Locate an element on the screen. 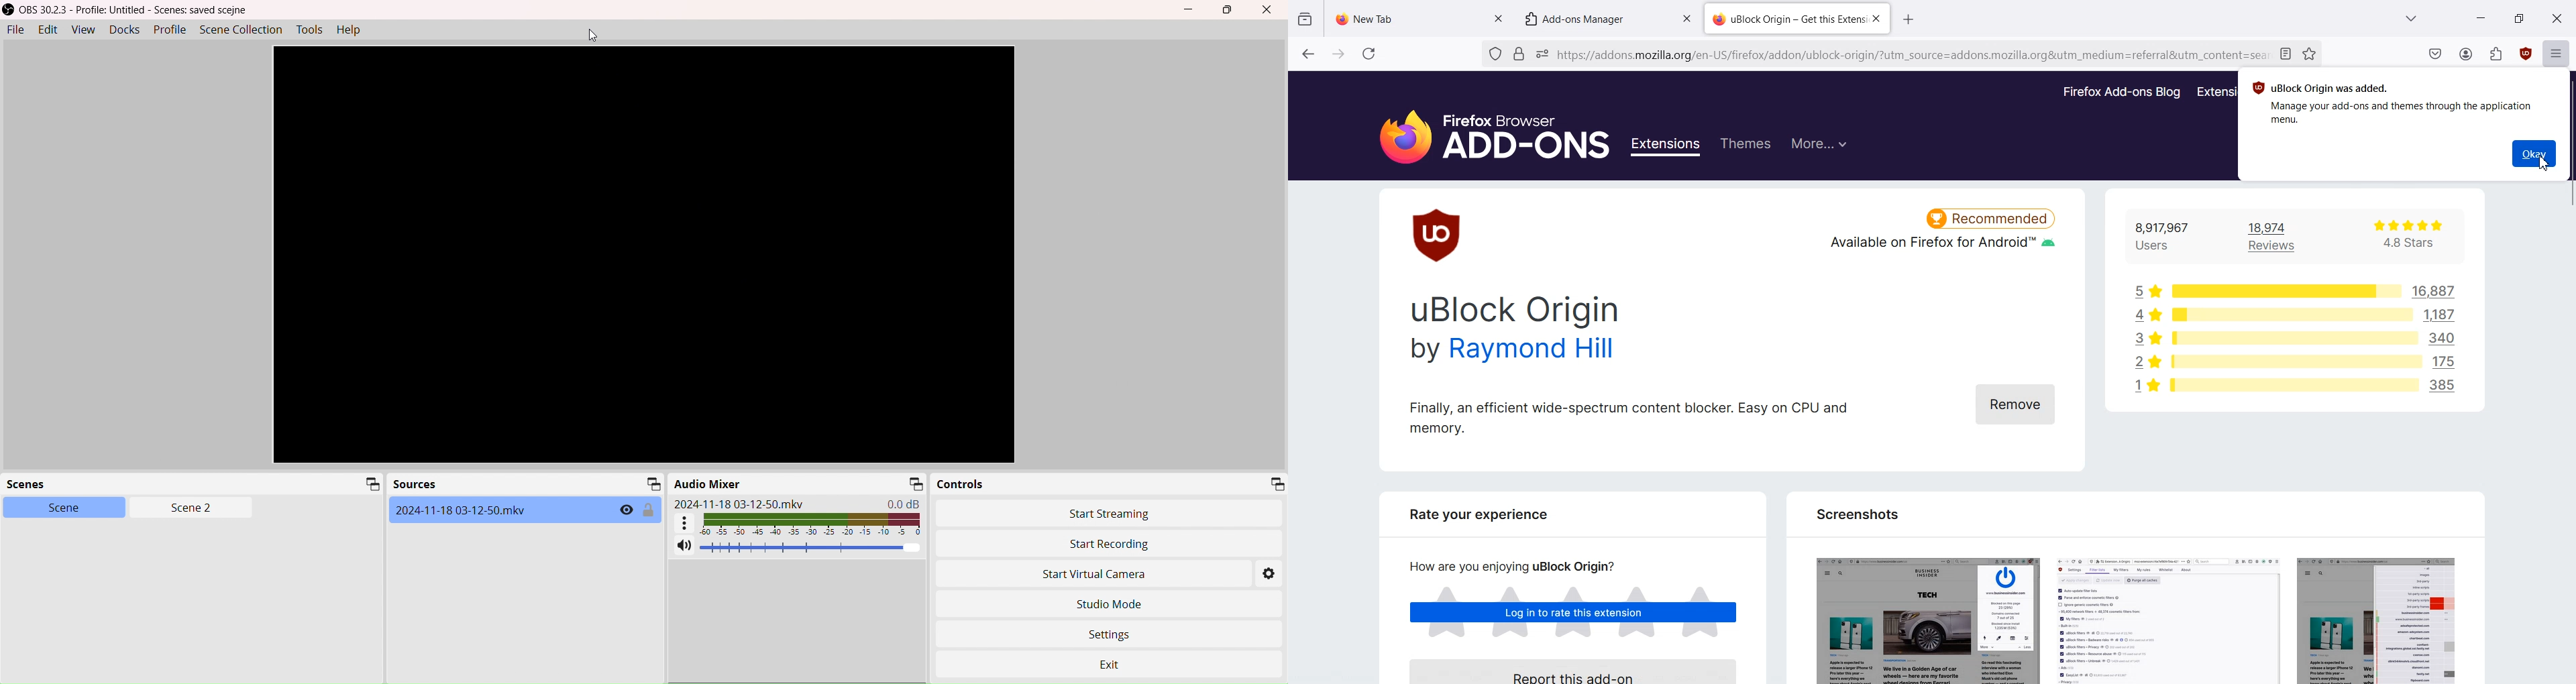  https://addons.mozilla.org/en-US/firefox/addon/ublock-origin/?utm_source=addons.mozilla.org&utm_medium=referral&utm_content=search is located at coordinates (1913, 55).